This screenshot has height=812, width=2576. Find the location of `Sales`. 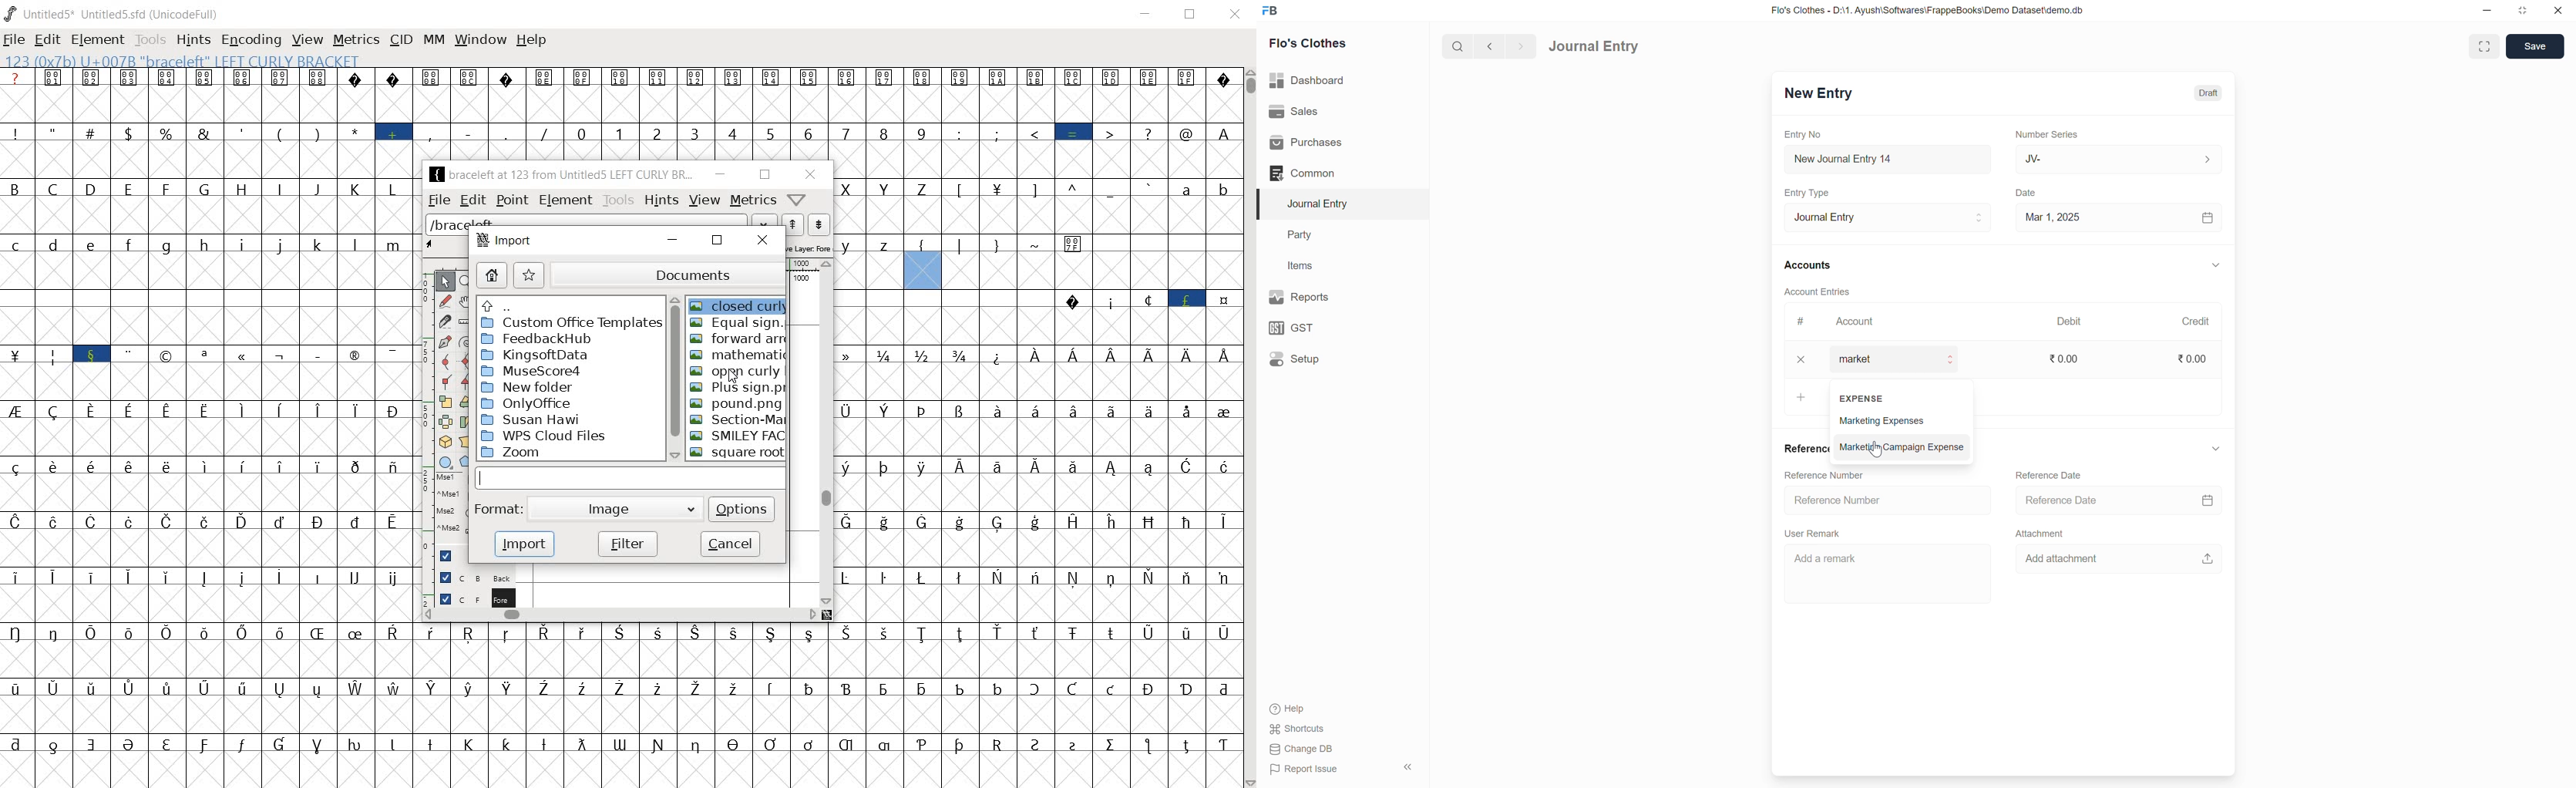

Sales is located at coordinates (1293, 110).